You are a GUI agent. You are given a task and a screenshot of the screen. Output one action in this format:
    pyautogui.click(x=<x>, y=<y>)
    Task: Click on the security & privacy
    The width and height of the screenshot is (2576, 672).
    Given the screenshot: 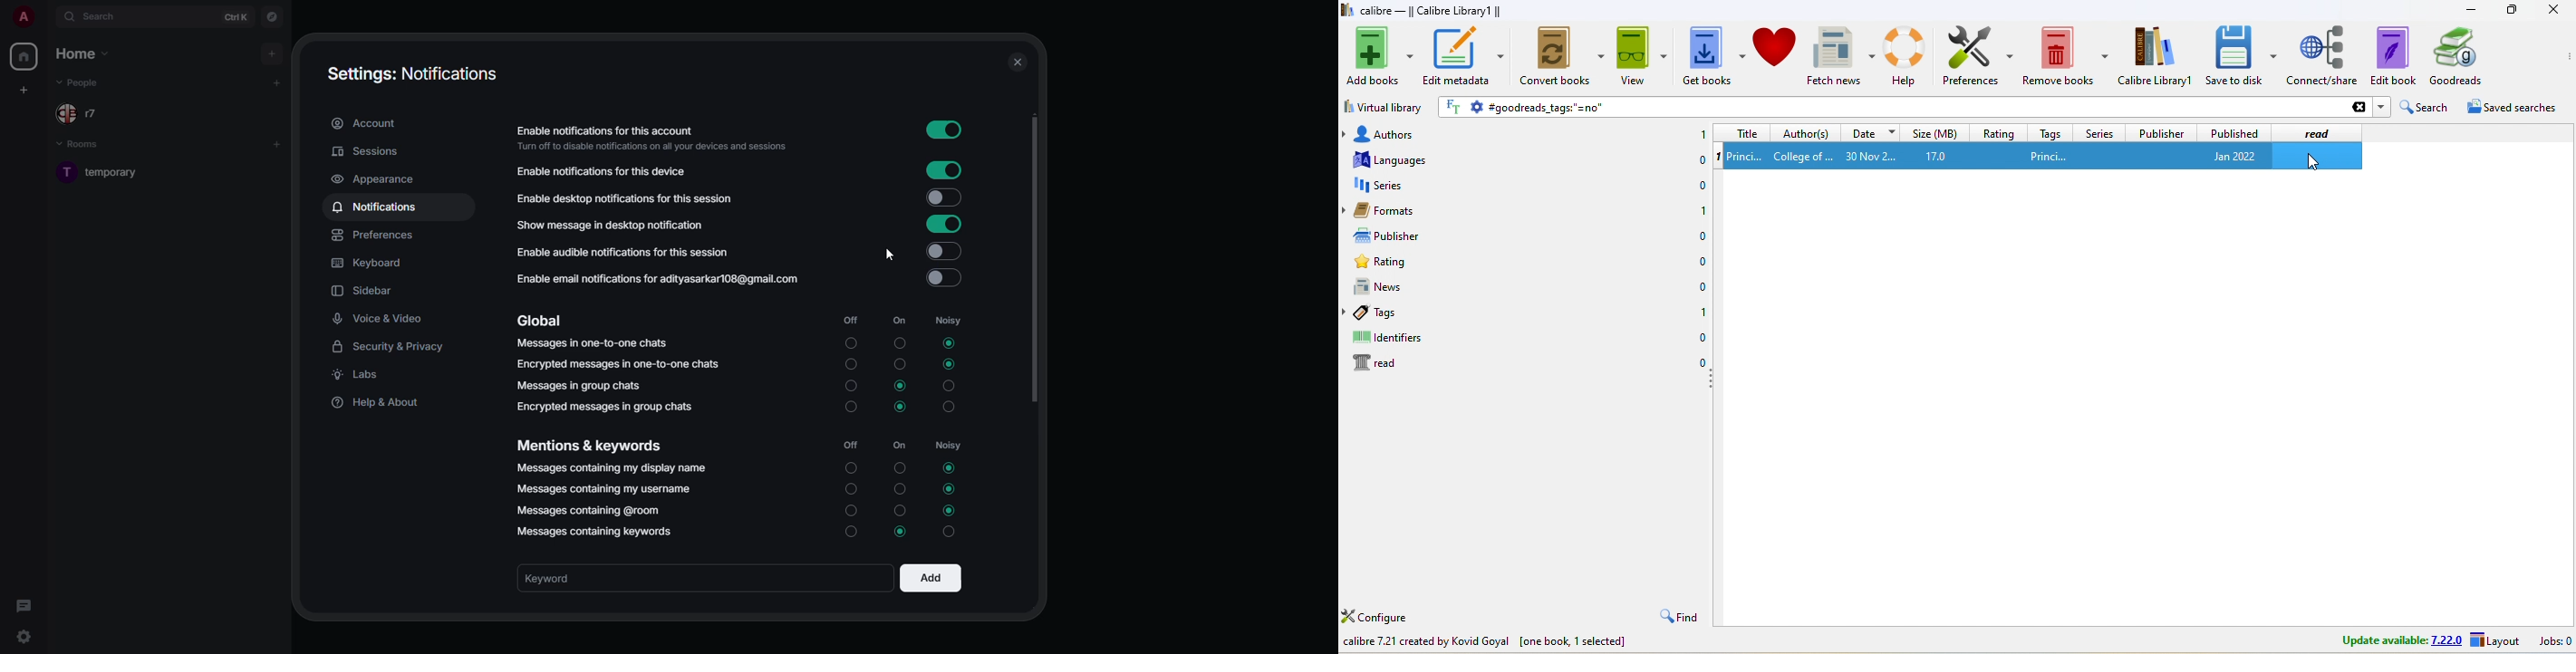 What is the action you would take?
    pyautogui.click(x=390, y=347)
    